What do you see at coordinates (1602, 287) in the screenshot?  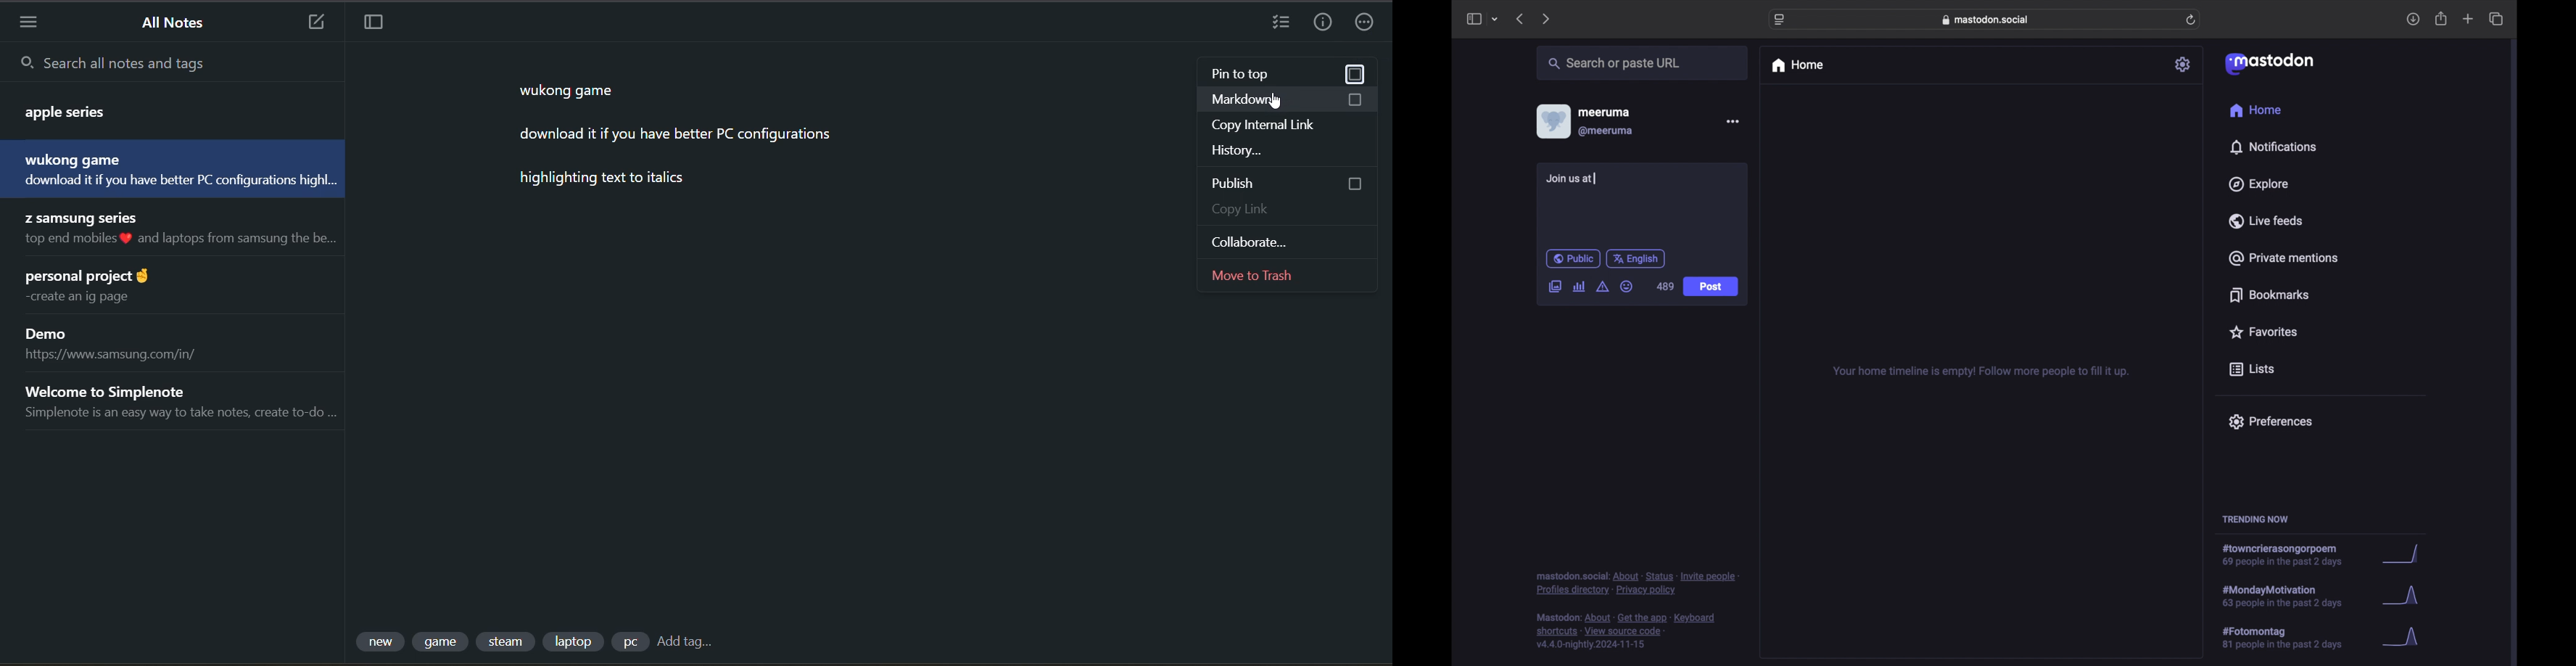 I see `add content warning` at bounding box center [1602, 287].